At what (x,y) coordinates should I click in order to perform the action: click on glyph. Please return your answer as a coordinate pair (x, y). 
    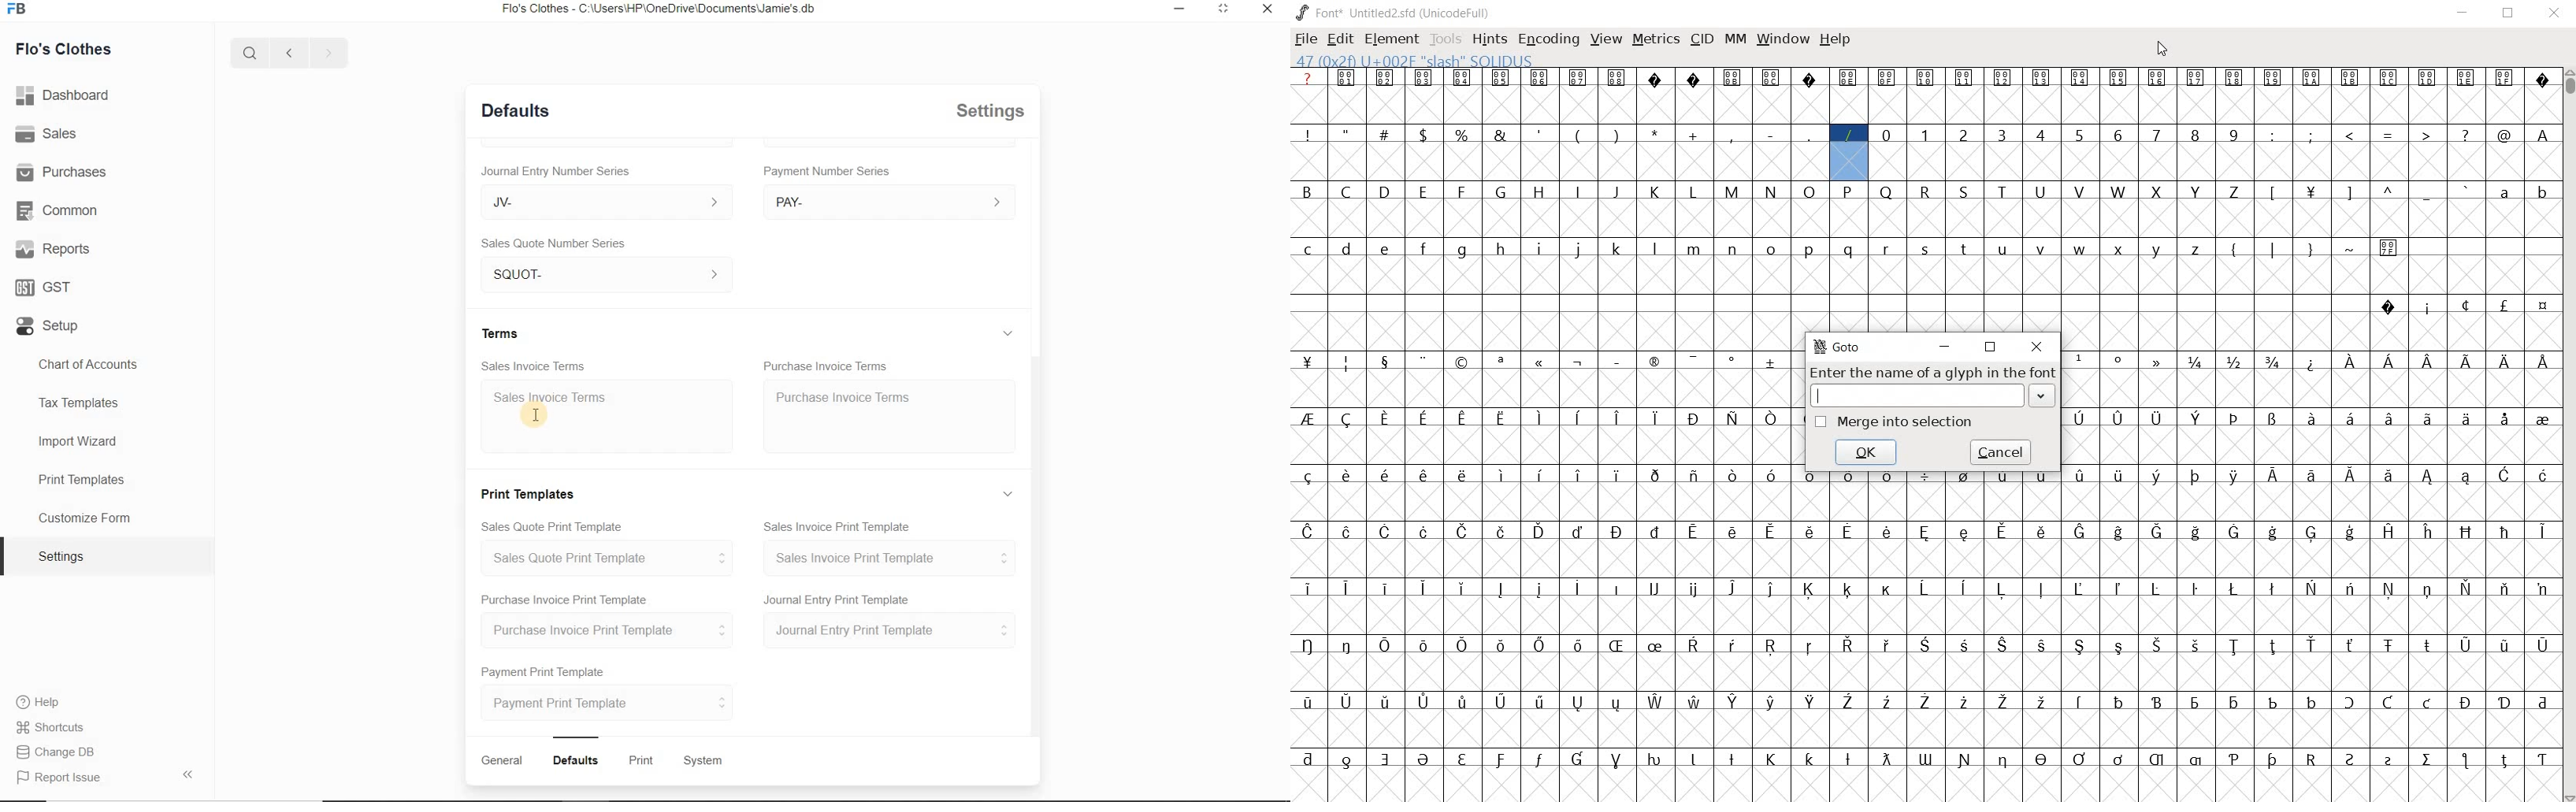
    Looking at the image, I should click on (2233, 192).